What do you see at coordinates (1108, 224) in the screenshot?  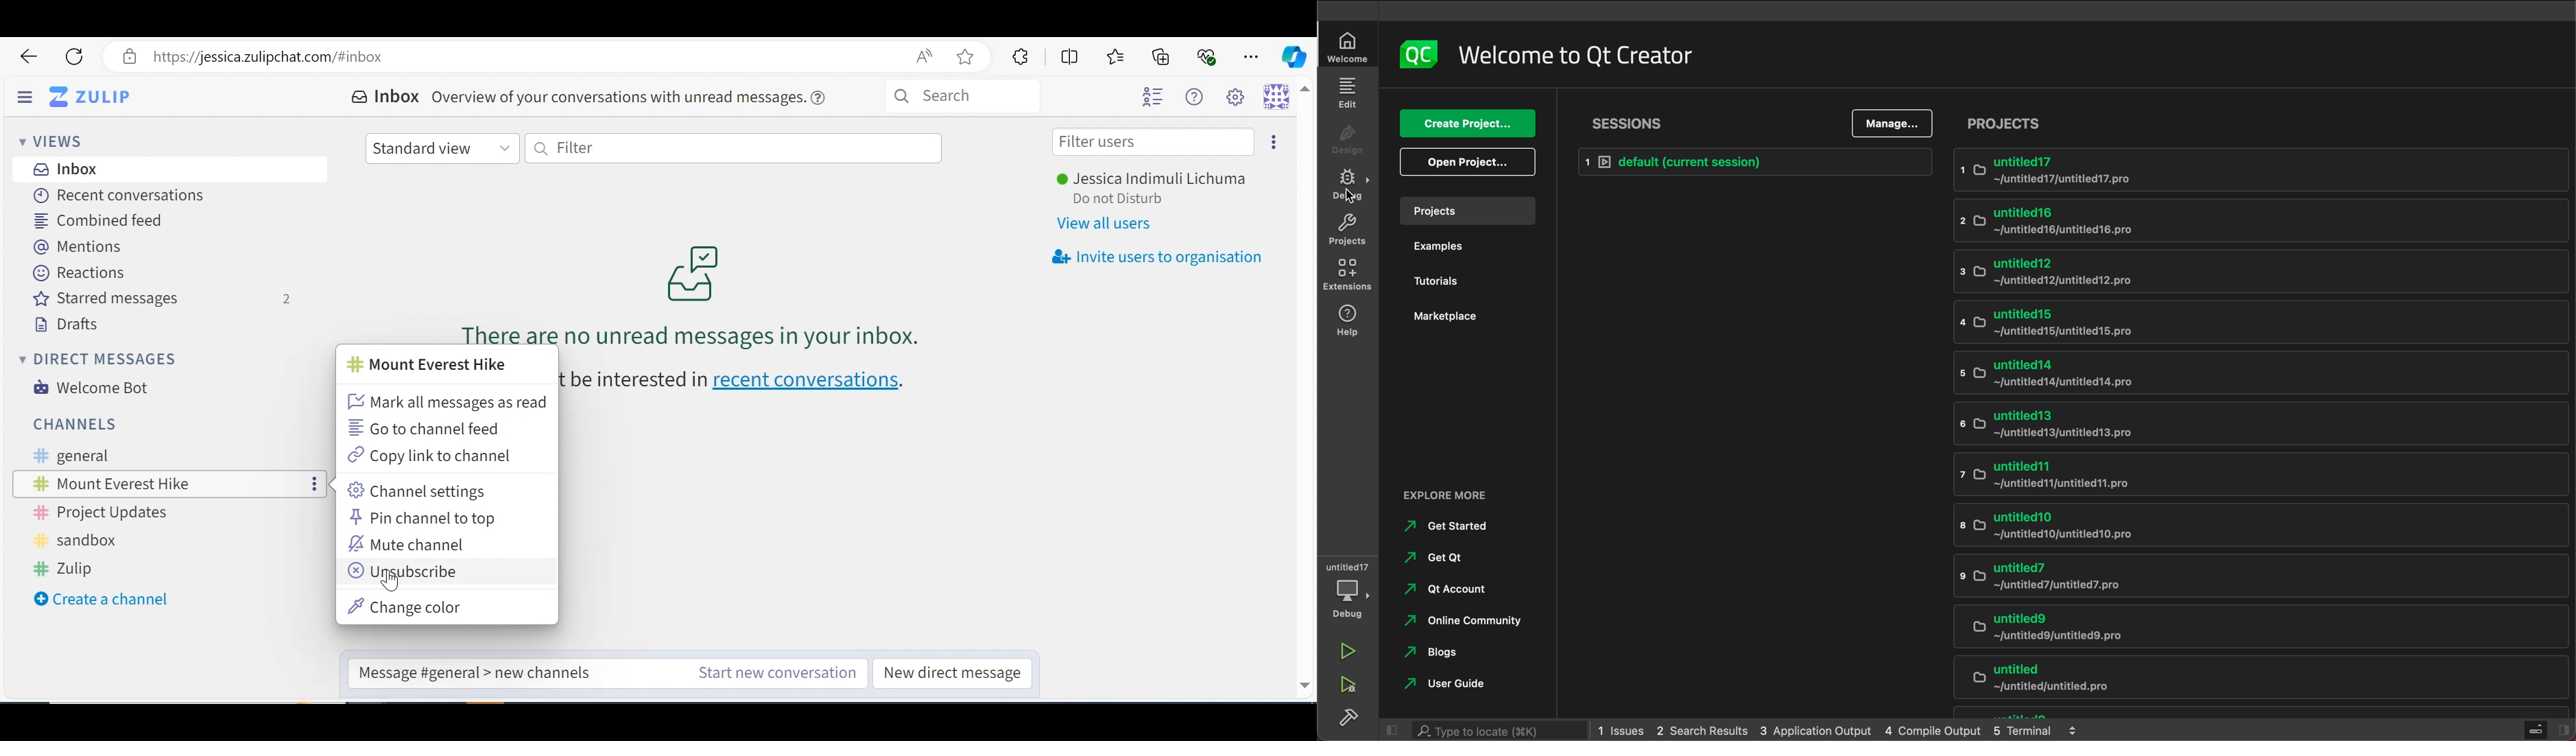 I see `View all users` at bounding box center [1108, 224].